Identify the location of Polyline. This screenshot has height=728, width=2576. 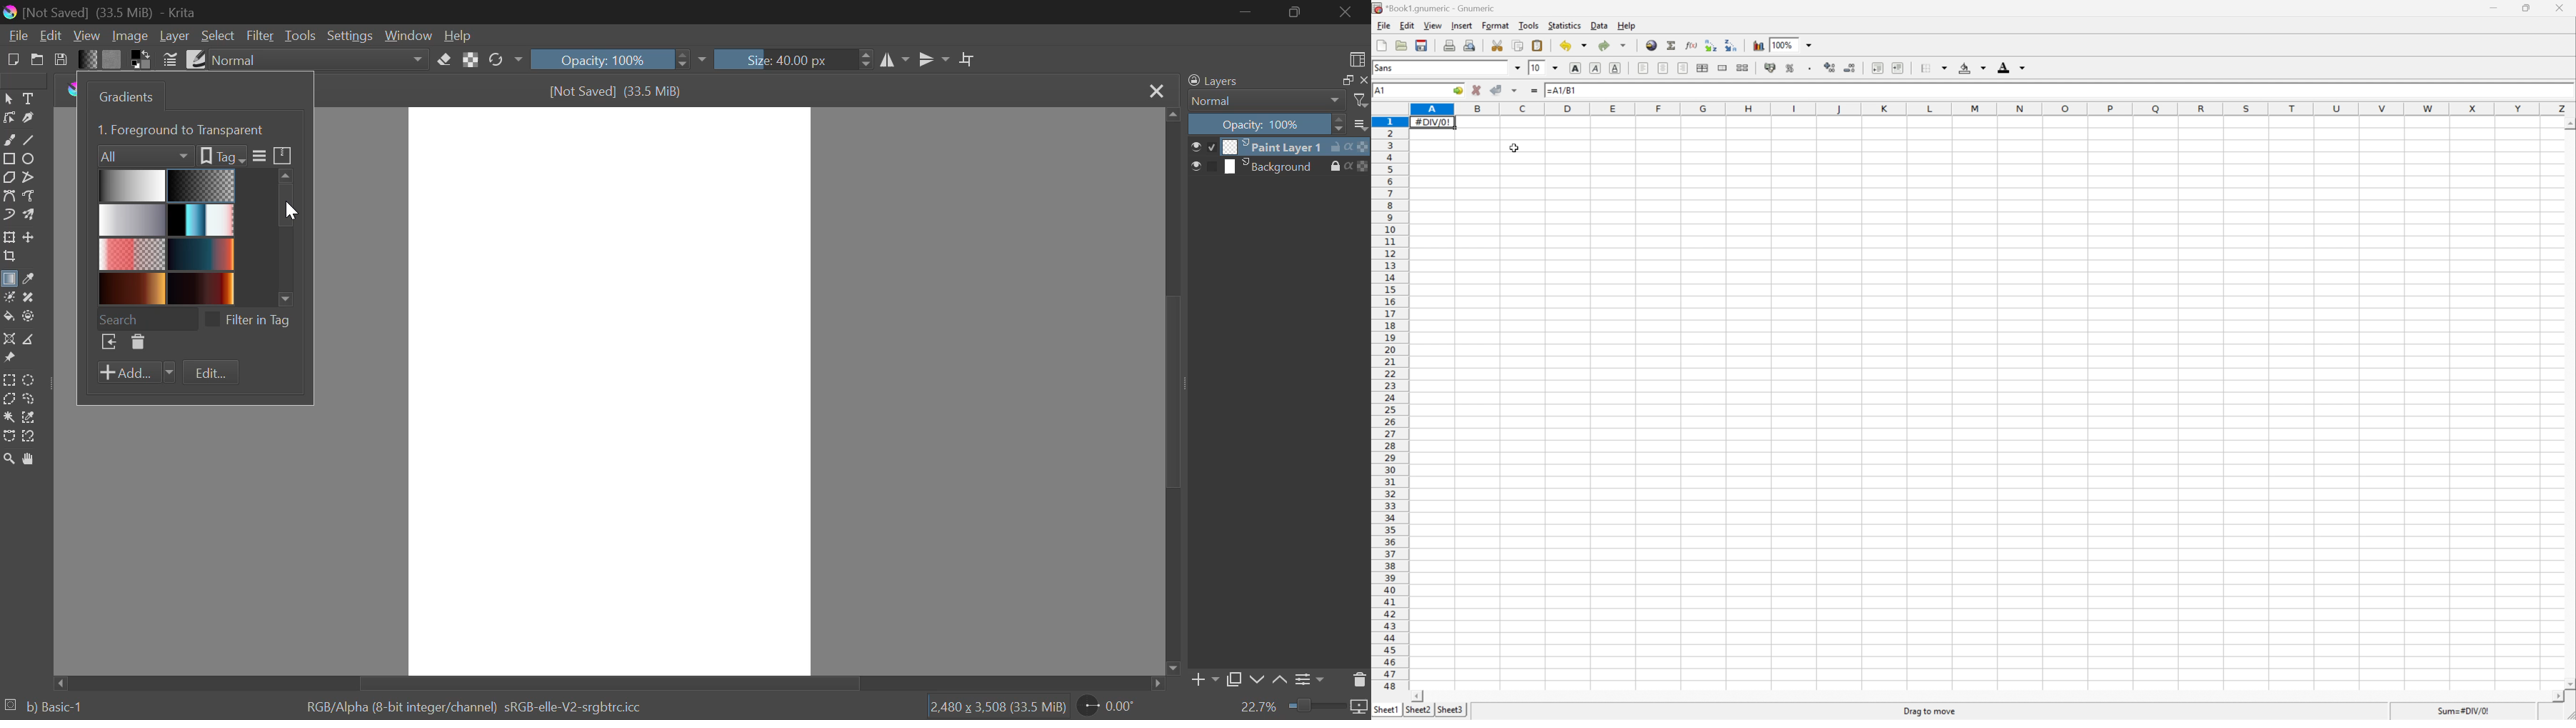
(27, 176).